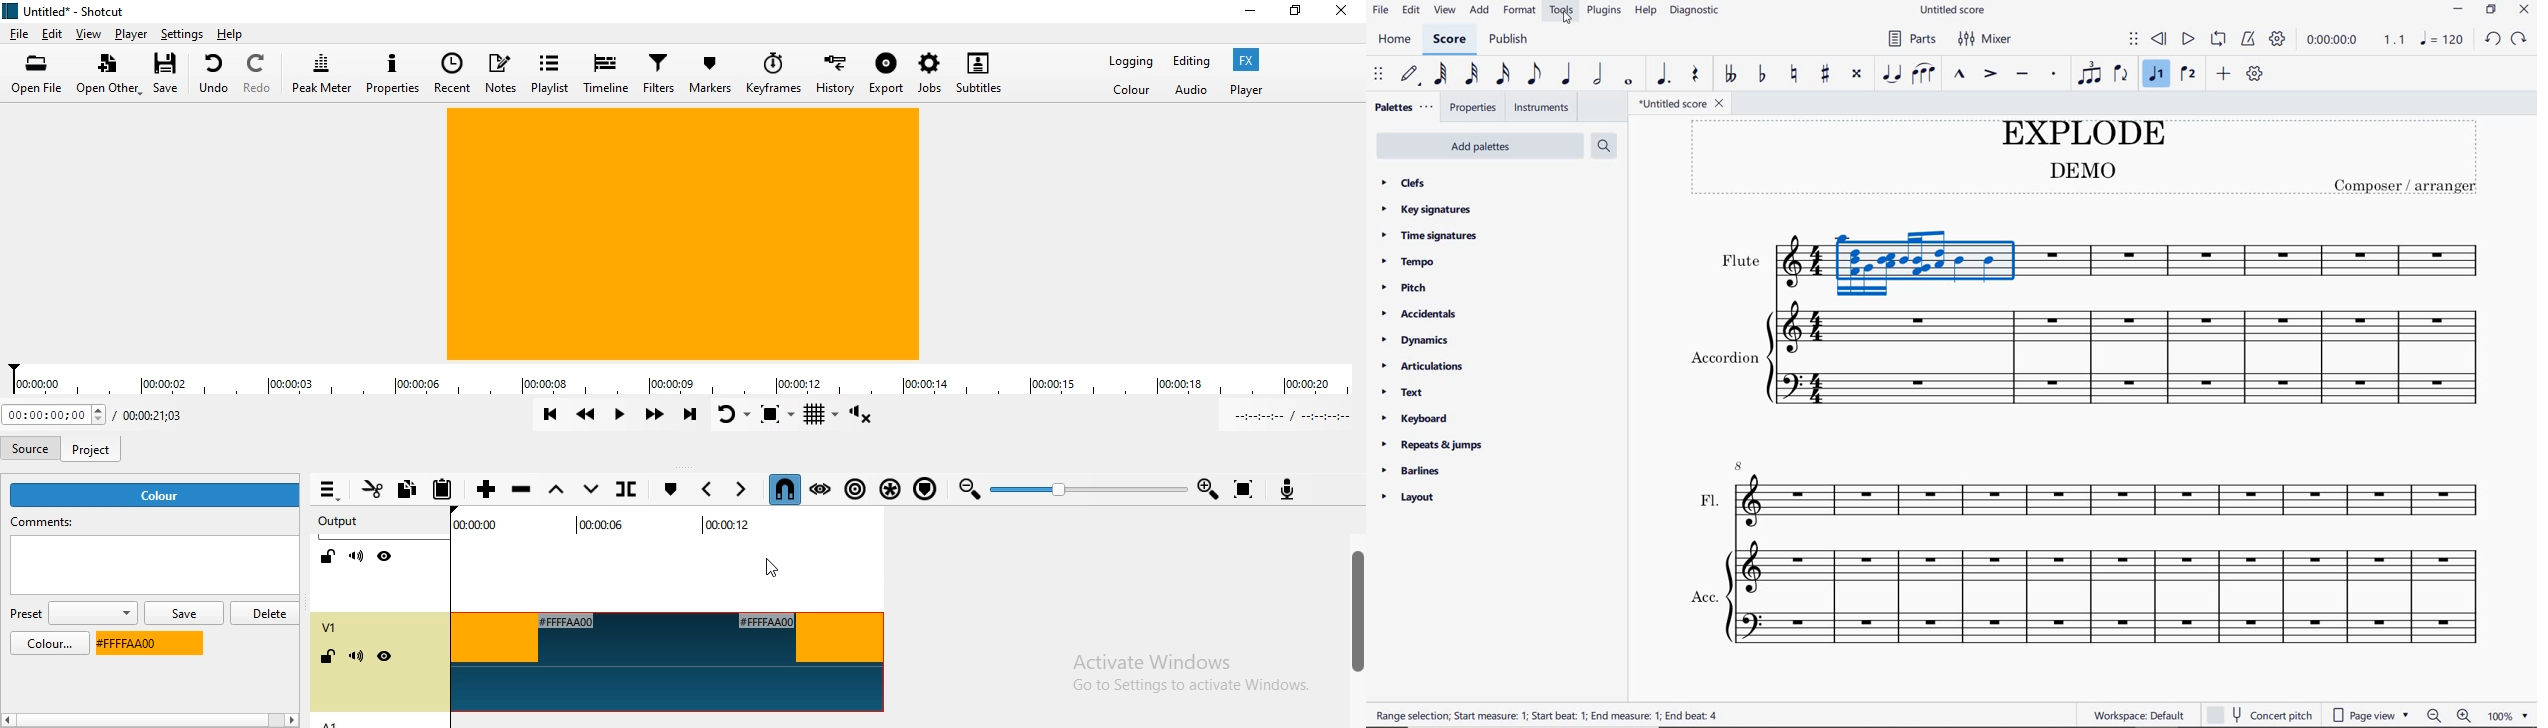 The width and height of the screenshot is (2548, 728). What do you see at coordinates (2261, 712) in the screenshot?
I see `concert pitch` at bounding box center [2261, 712].